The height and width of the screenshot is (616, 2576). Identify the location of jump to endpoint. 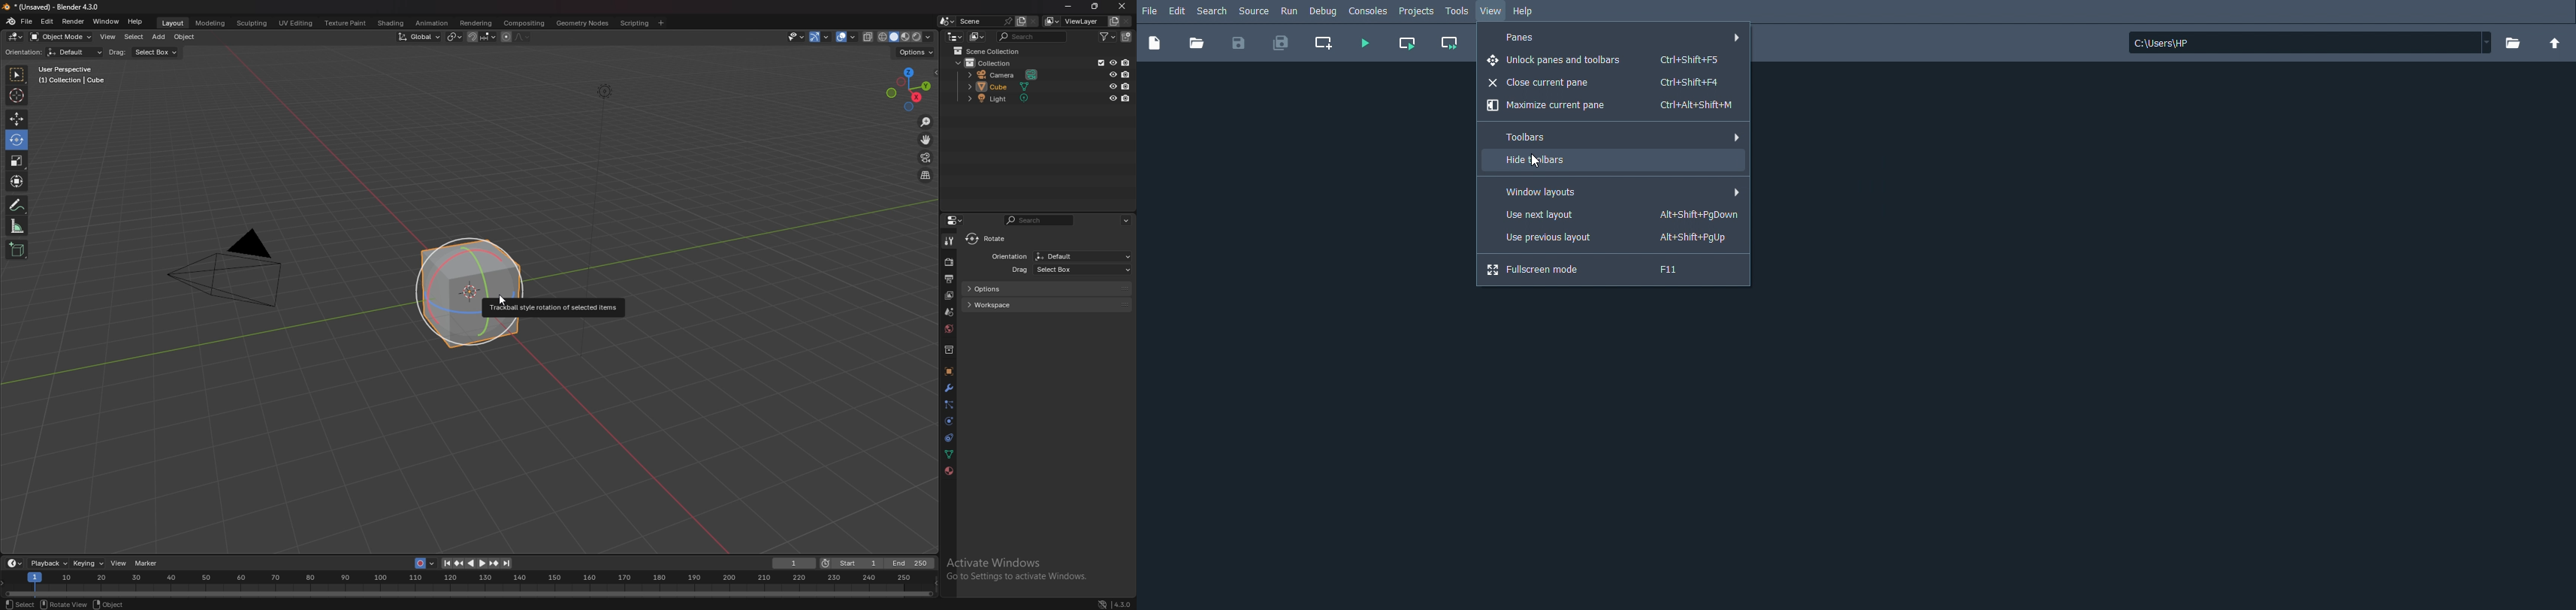
(508, 563).